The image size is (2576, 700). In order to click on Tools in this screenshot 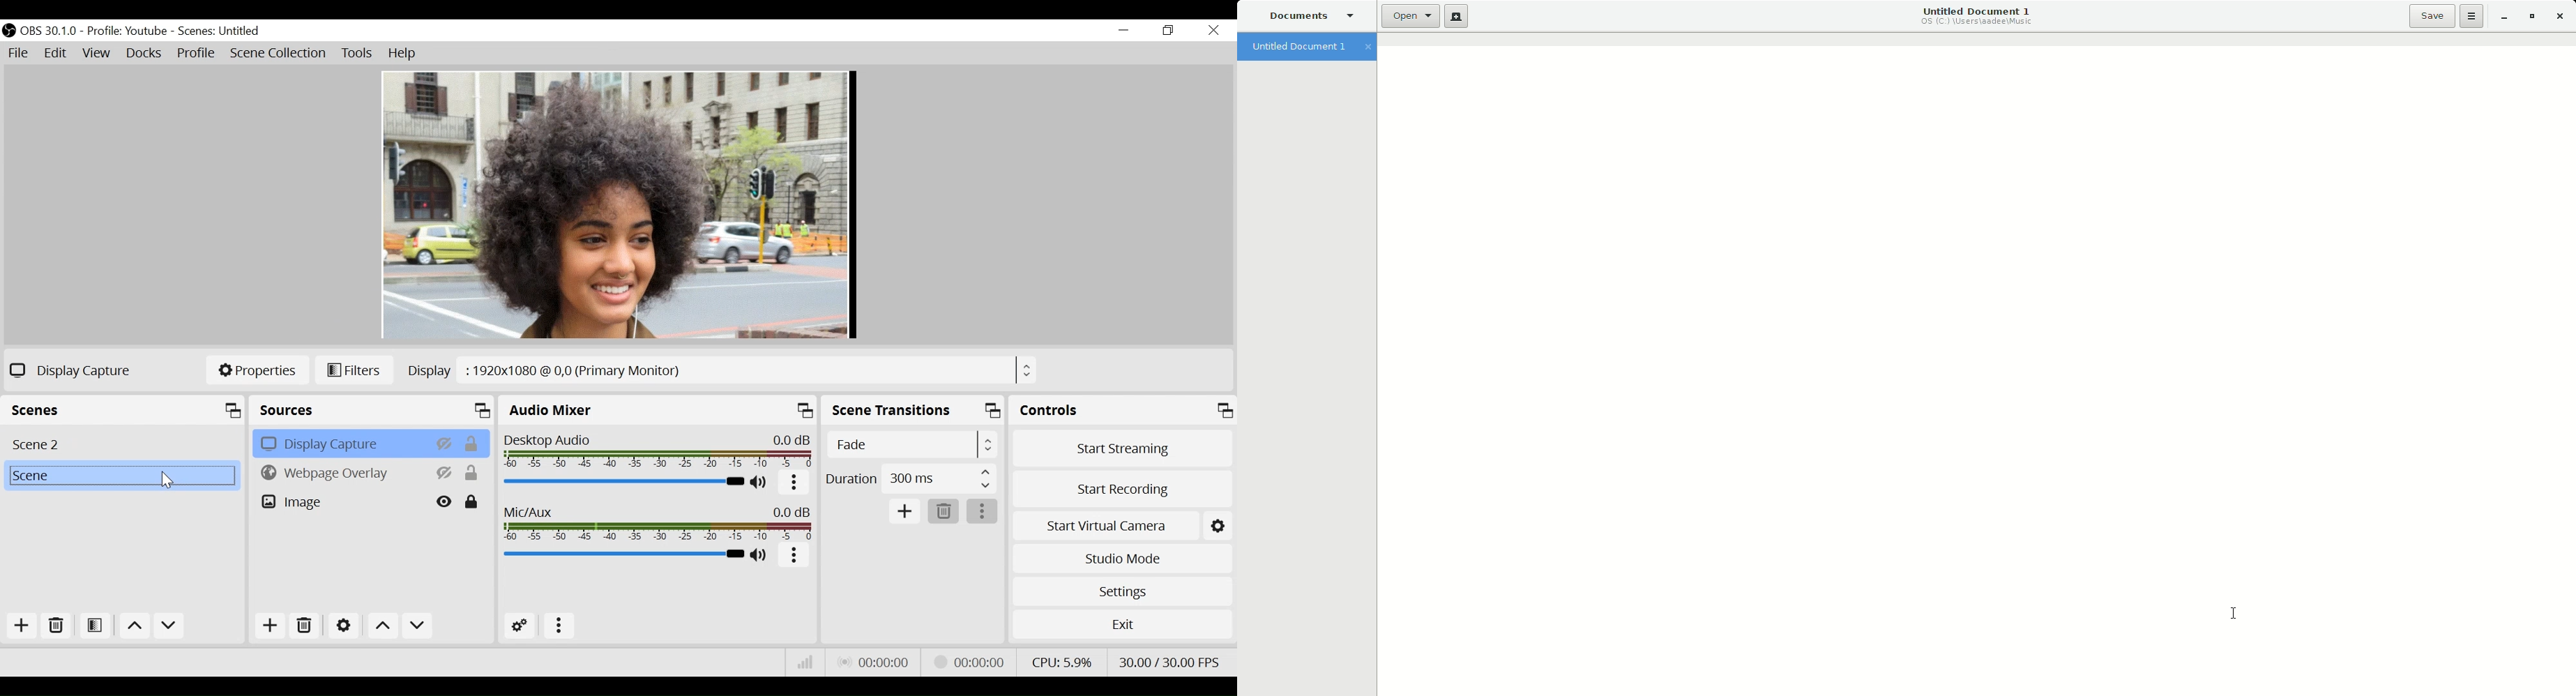, I will do `click(358, 53)`.